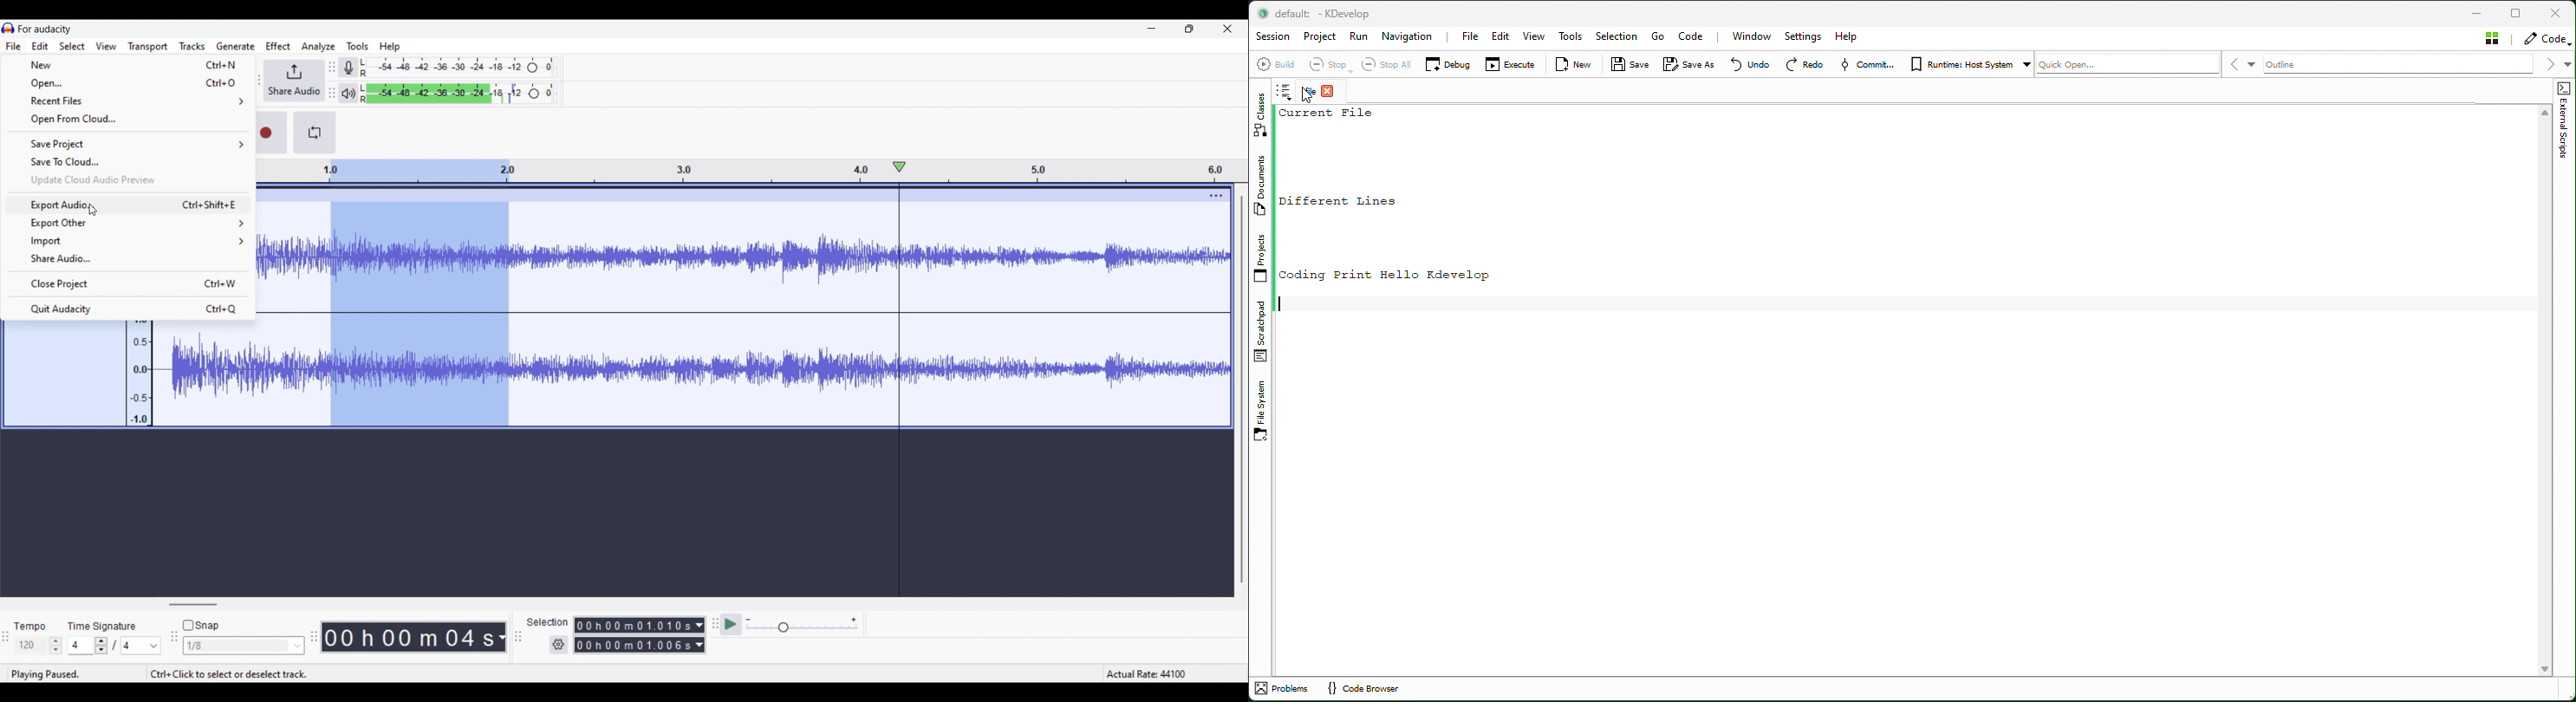 This screenshot has height=728, width=2576. What do you see at coordinates (129, 144) in the screenshot?
I see `Save project options` at bounding box center [129, 144].